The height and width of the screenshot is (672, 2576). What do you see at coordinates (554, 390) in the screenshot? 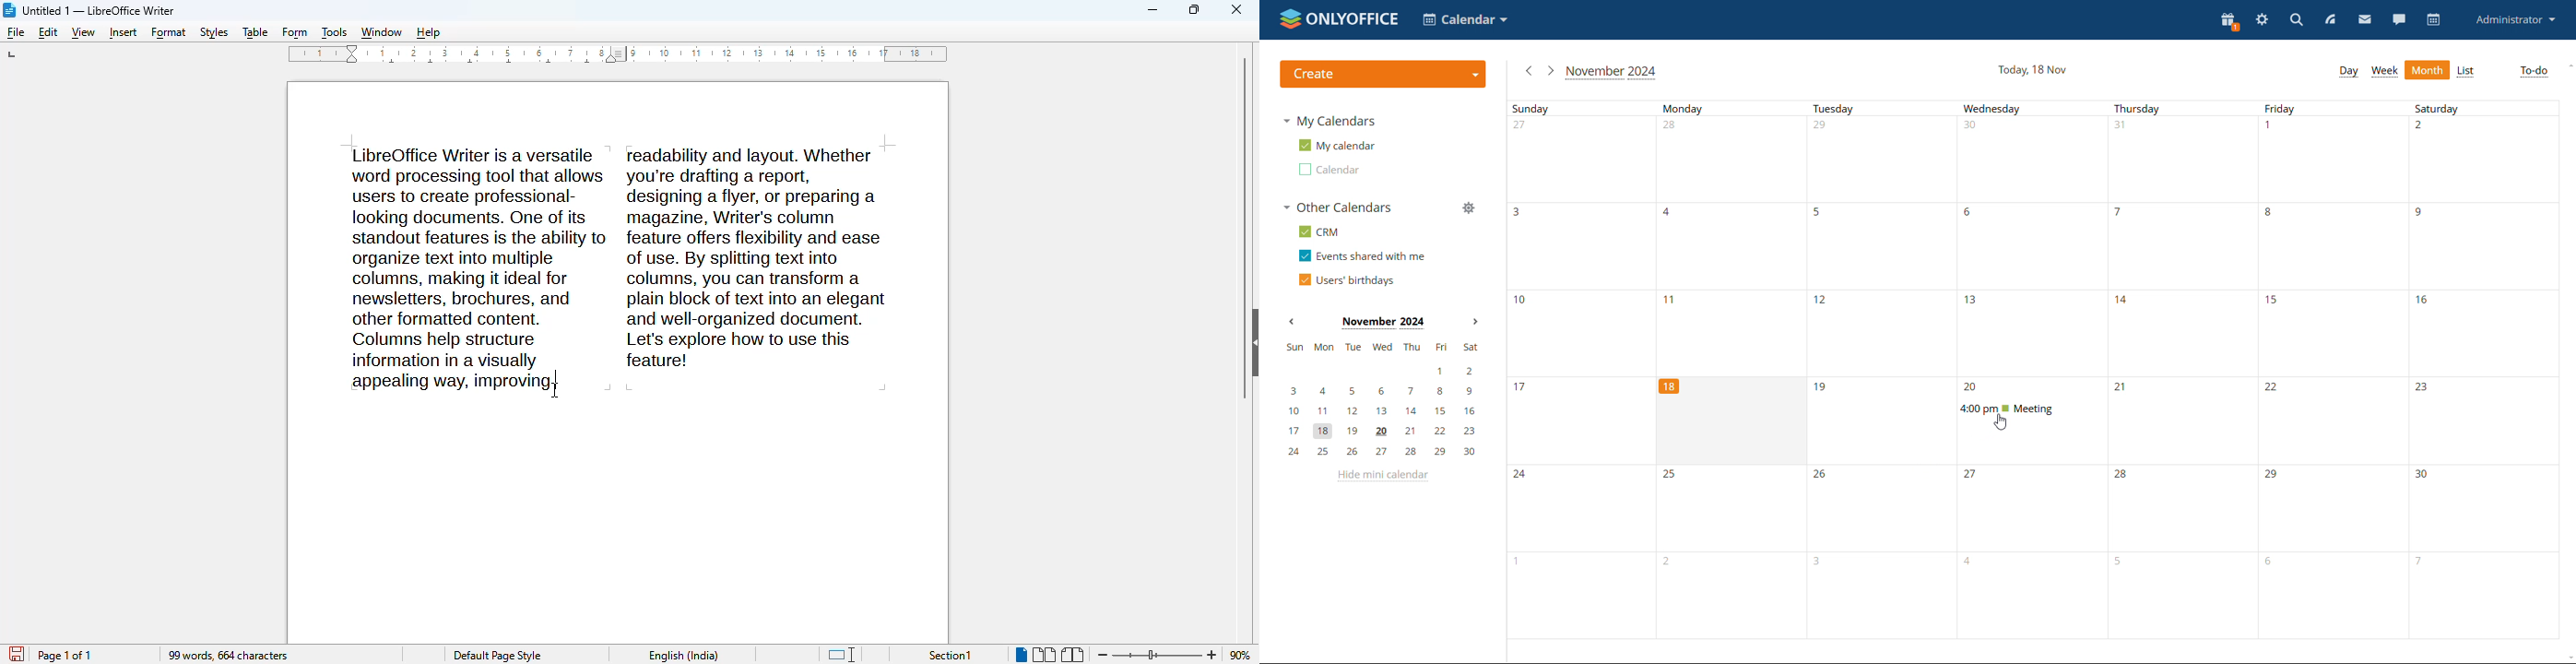
I see `cursor` at bounding box center [554, 390].